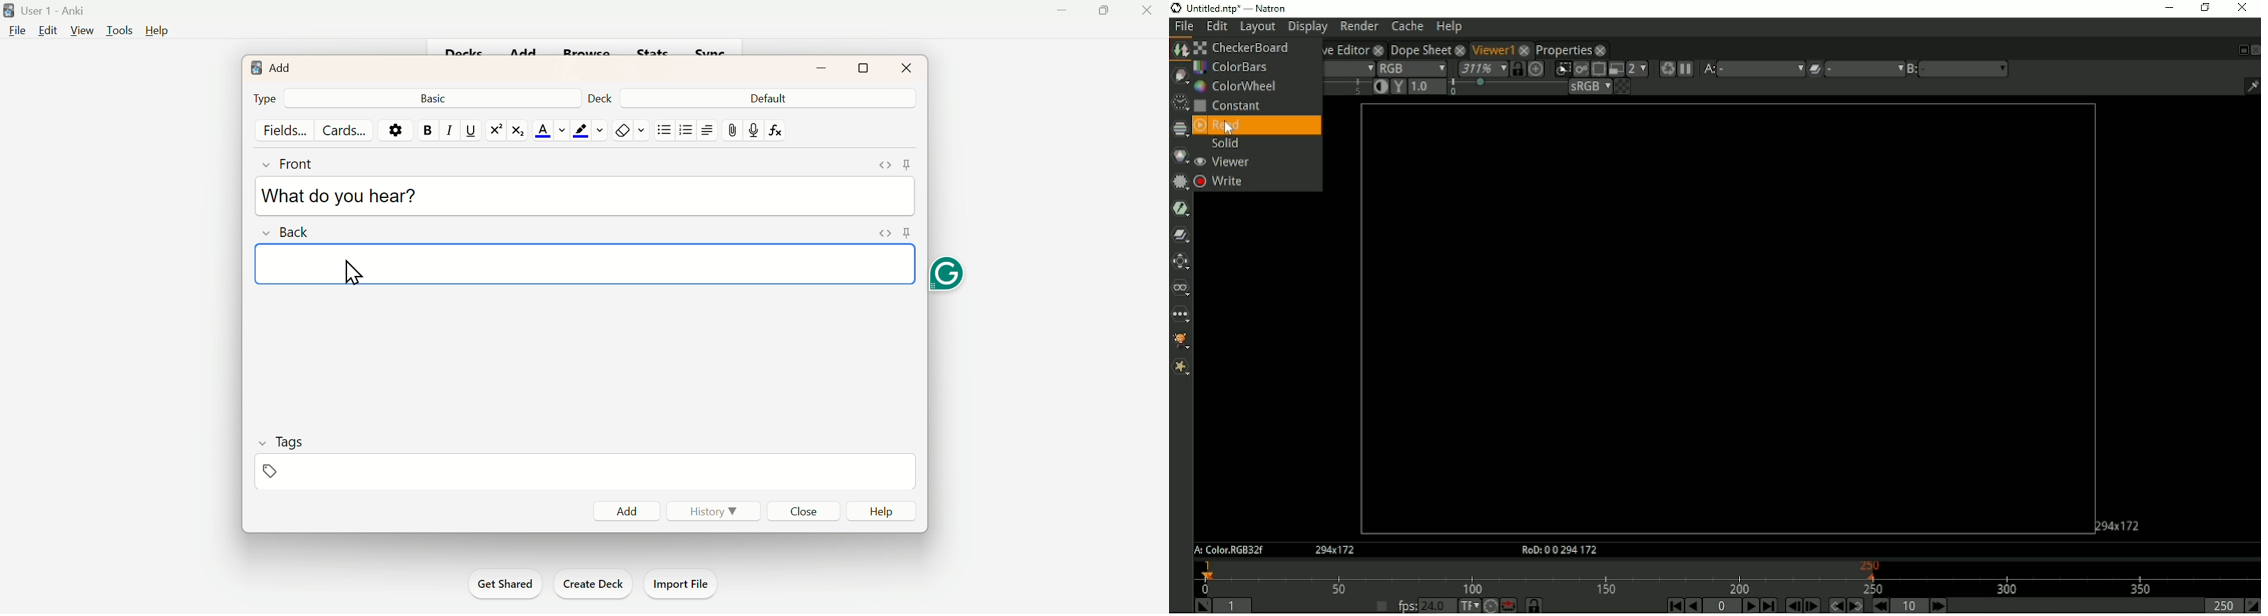 This screenshot has height=616, width=2268. What do you see at coordinates (909, 163) in the screenshot?
I see `pin` at bounding box center [909, 163].